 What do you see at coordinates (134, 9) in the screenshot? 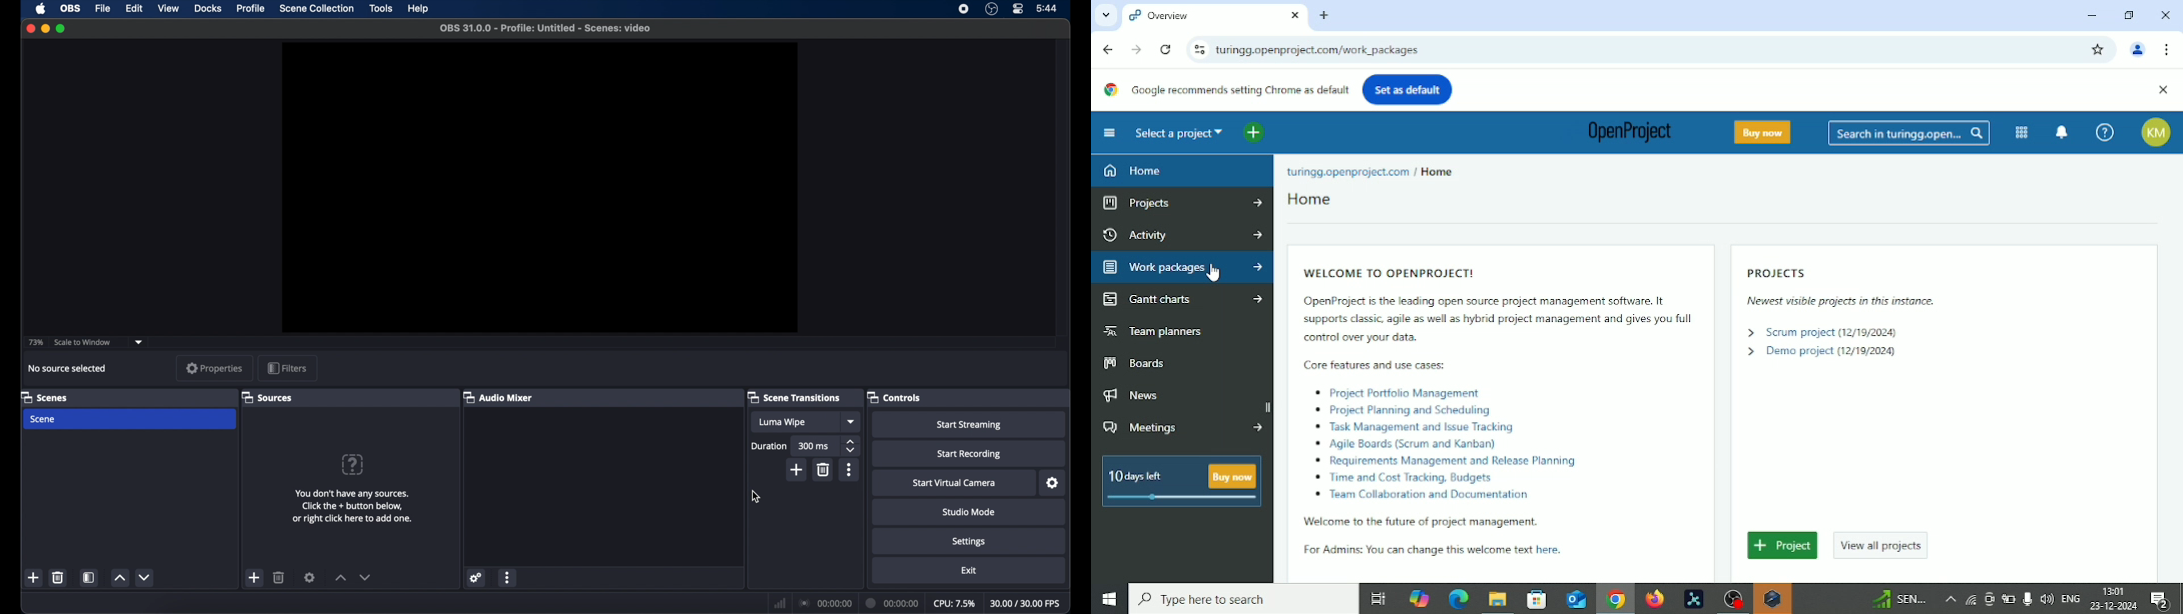
I see `edit` at bounding box center [134, 9].